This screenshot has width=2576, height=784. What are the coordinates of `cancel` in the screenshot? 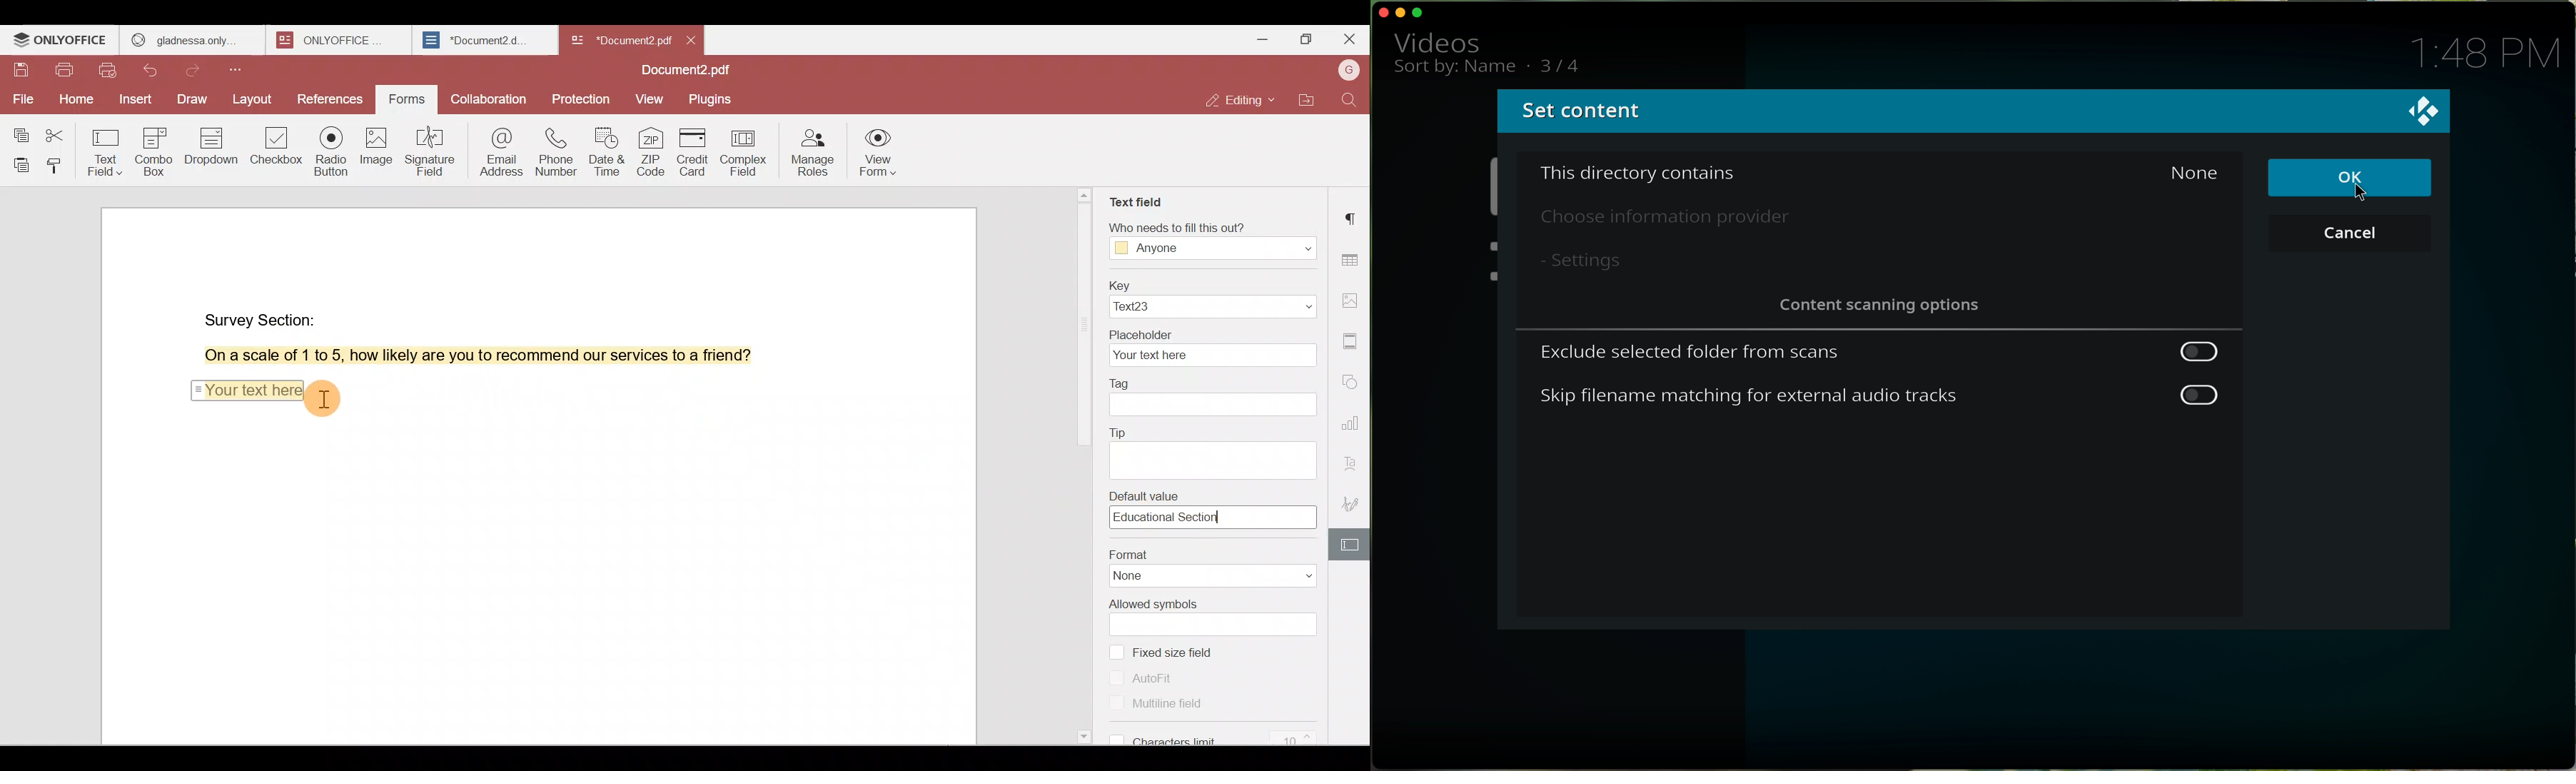 It's located at (2350, 232).